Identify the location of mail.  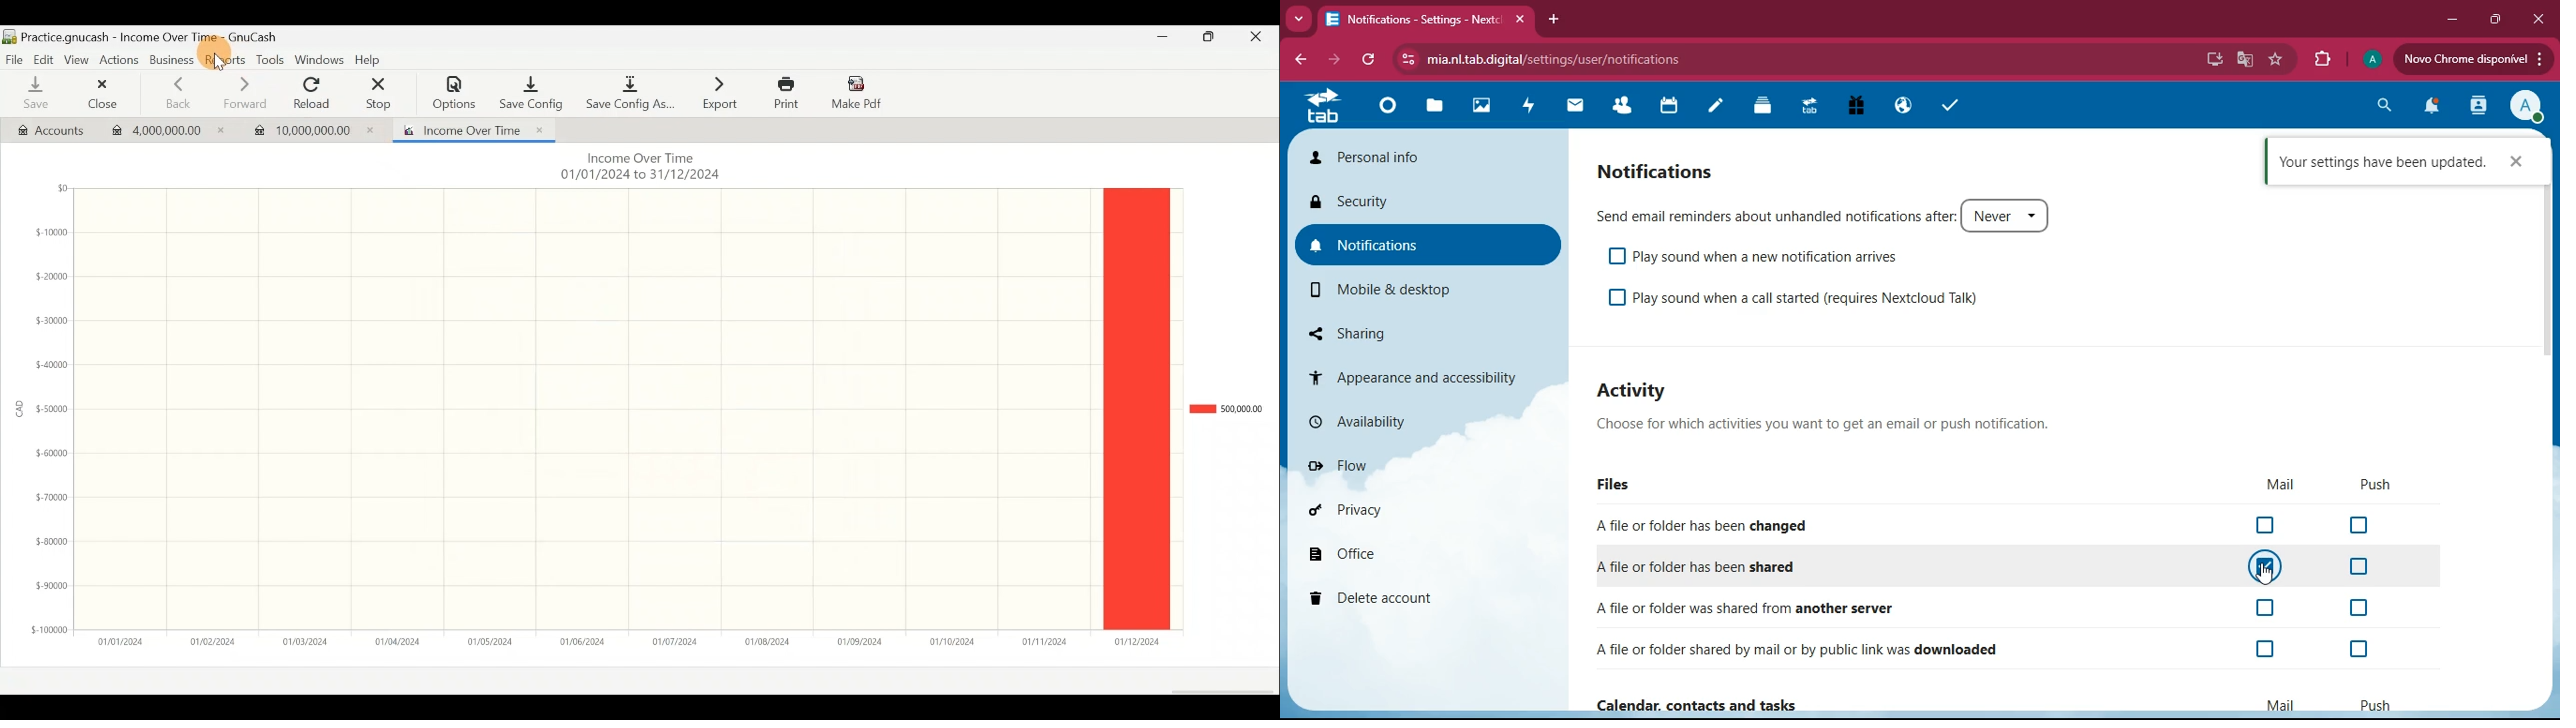
(1572, 109).